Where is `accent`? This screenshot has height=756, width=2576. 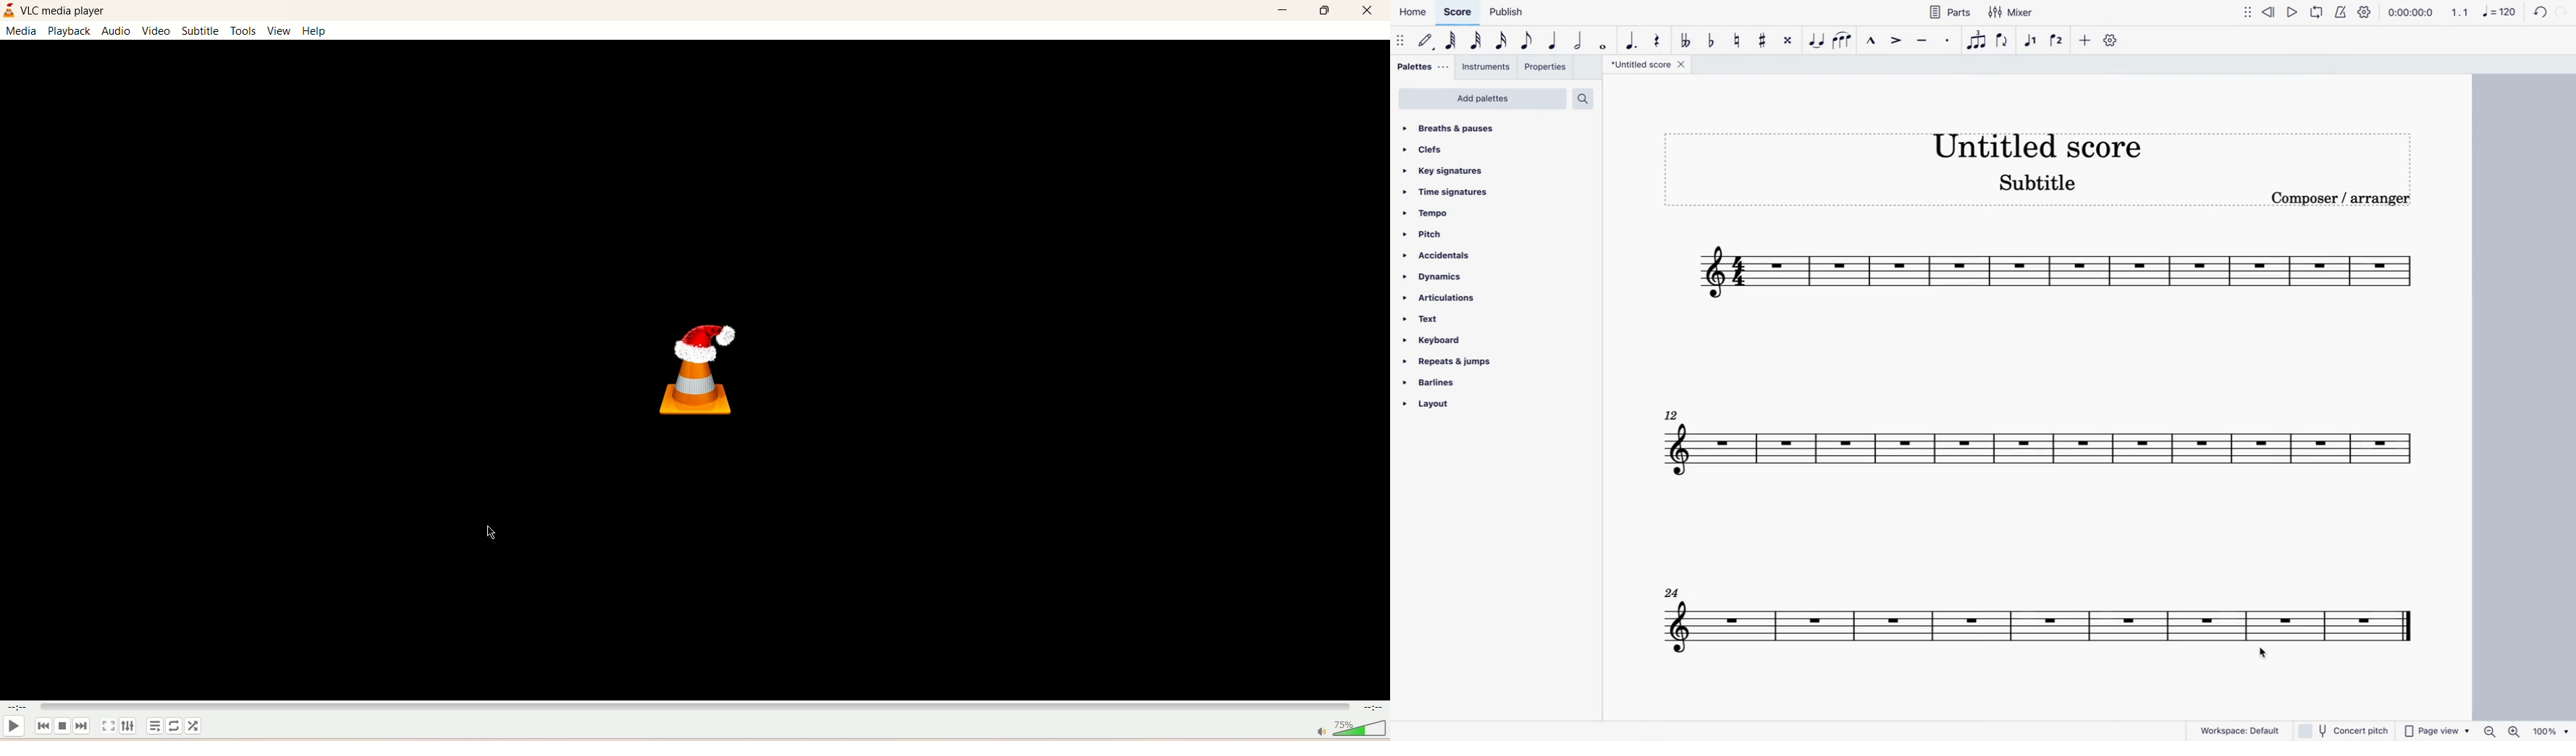 accent is located at coordinates (1896, 42).